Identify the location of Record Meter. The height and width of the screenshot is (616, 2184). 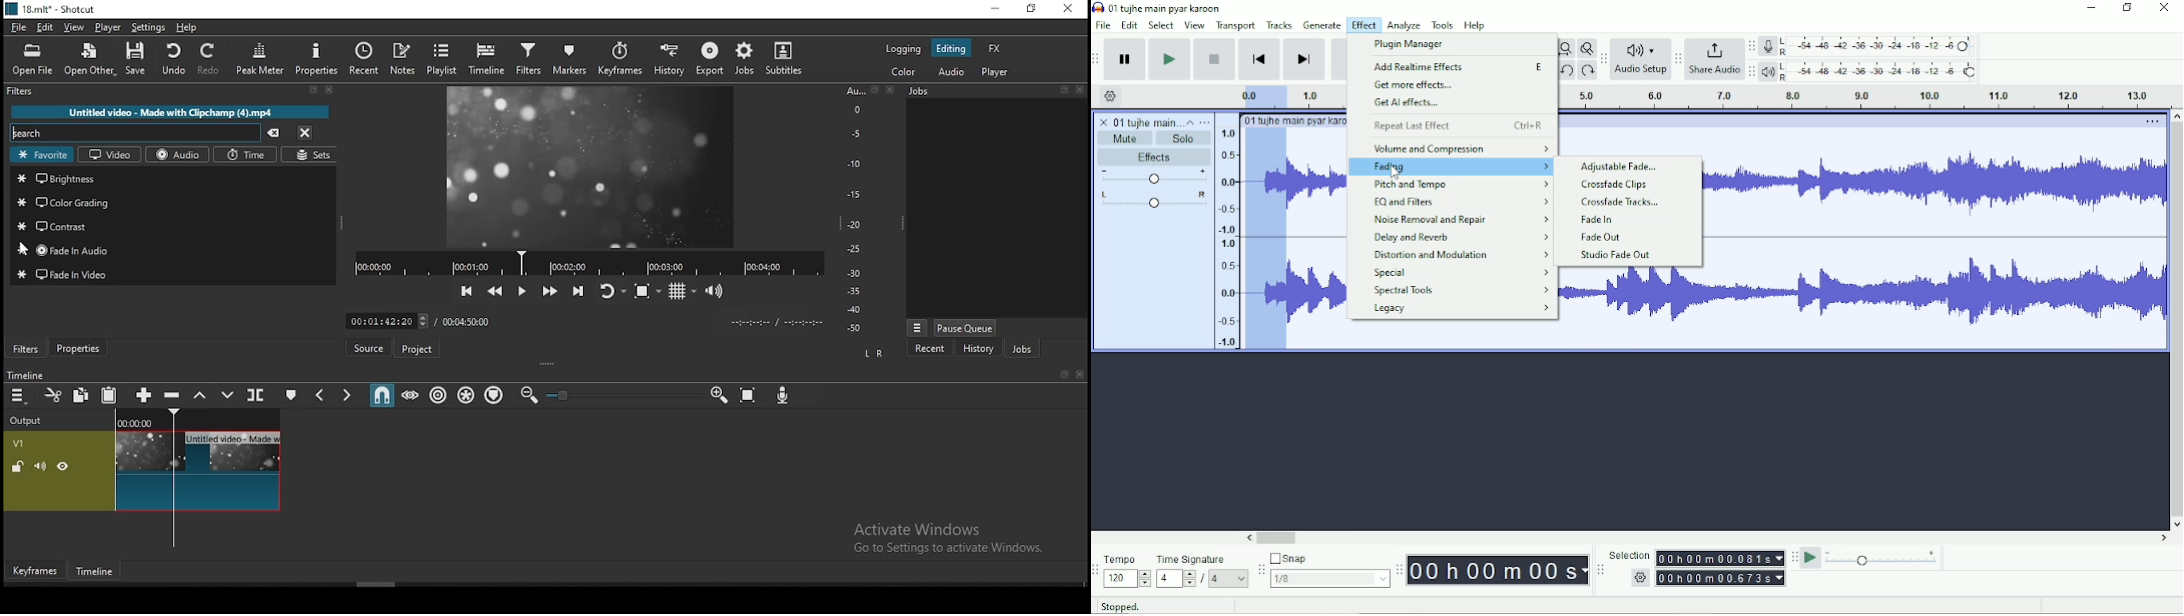
(1870, 46).